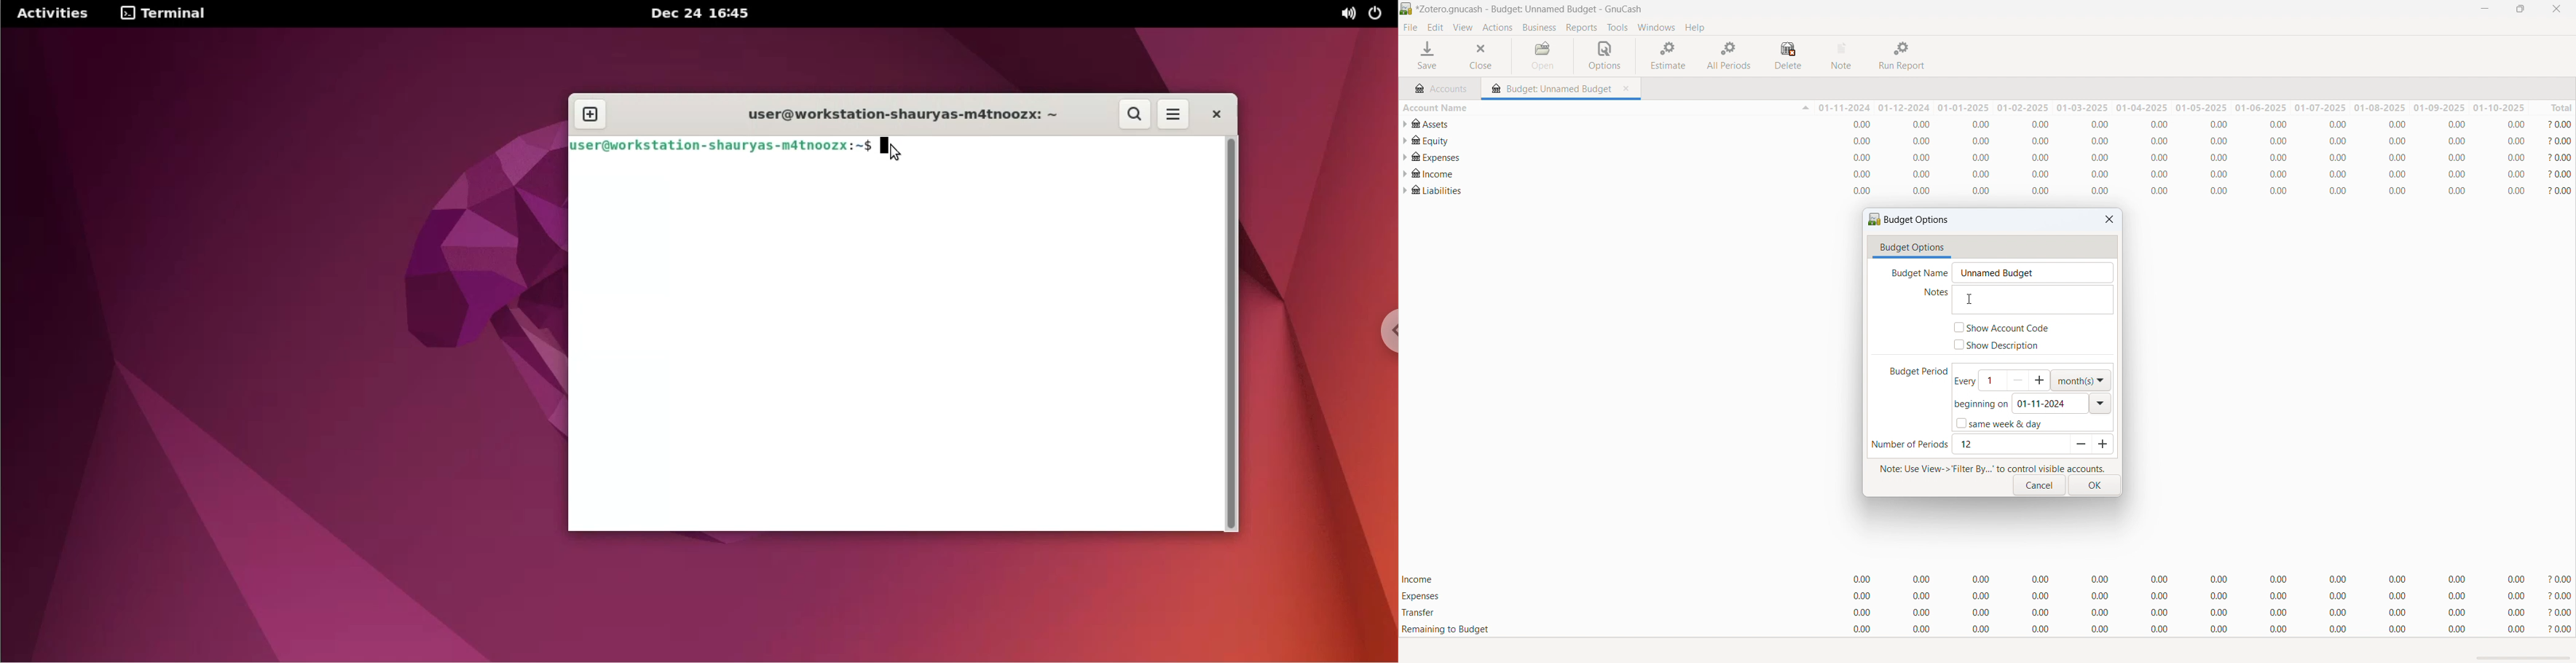 Image resolution: width=2576 pixels, height=672 pixels. What do you see at coordinates (1981, 405) in the screenshot?
I see `beginning on` at bounding box center [1981, 405].